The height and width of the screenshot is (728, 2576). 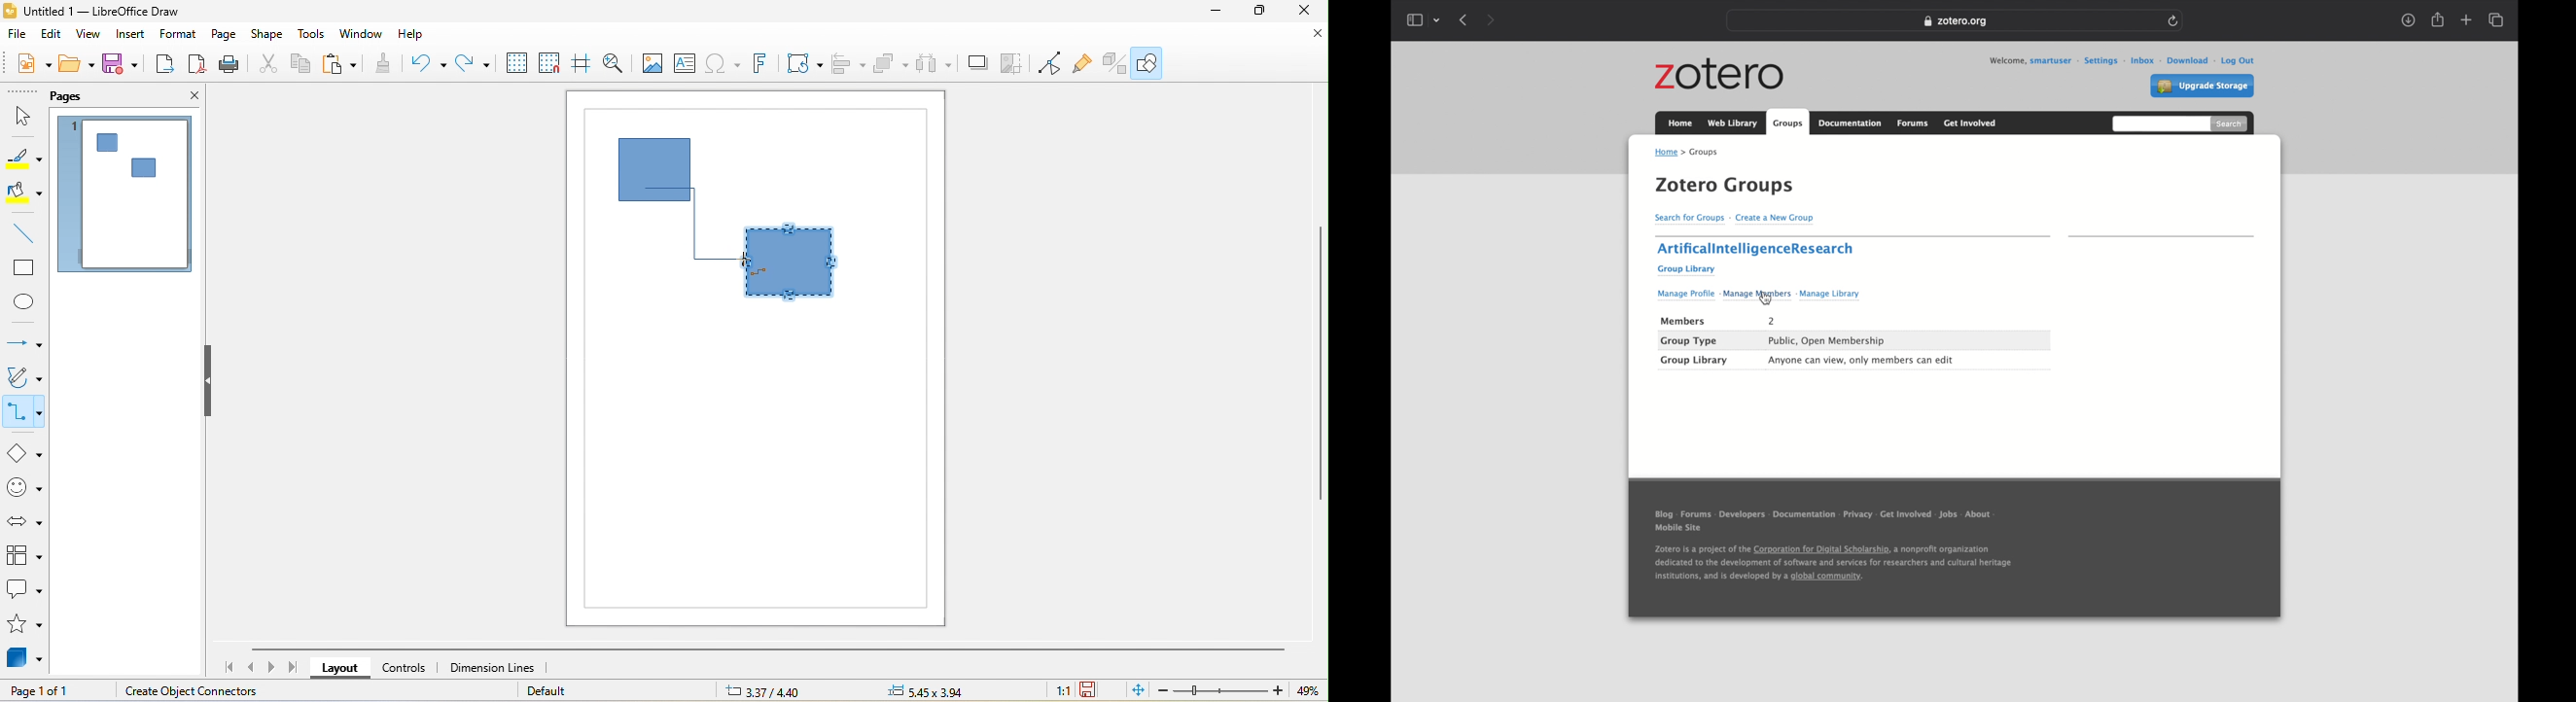 What do you see at coordinates (314, 35) in the screenshot?
I see `tools` at bounding box center [314, 35].